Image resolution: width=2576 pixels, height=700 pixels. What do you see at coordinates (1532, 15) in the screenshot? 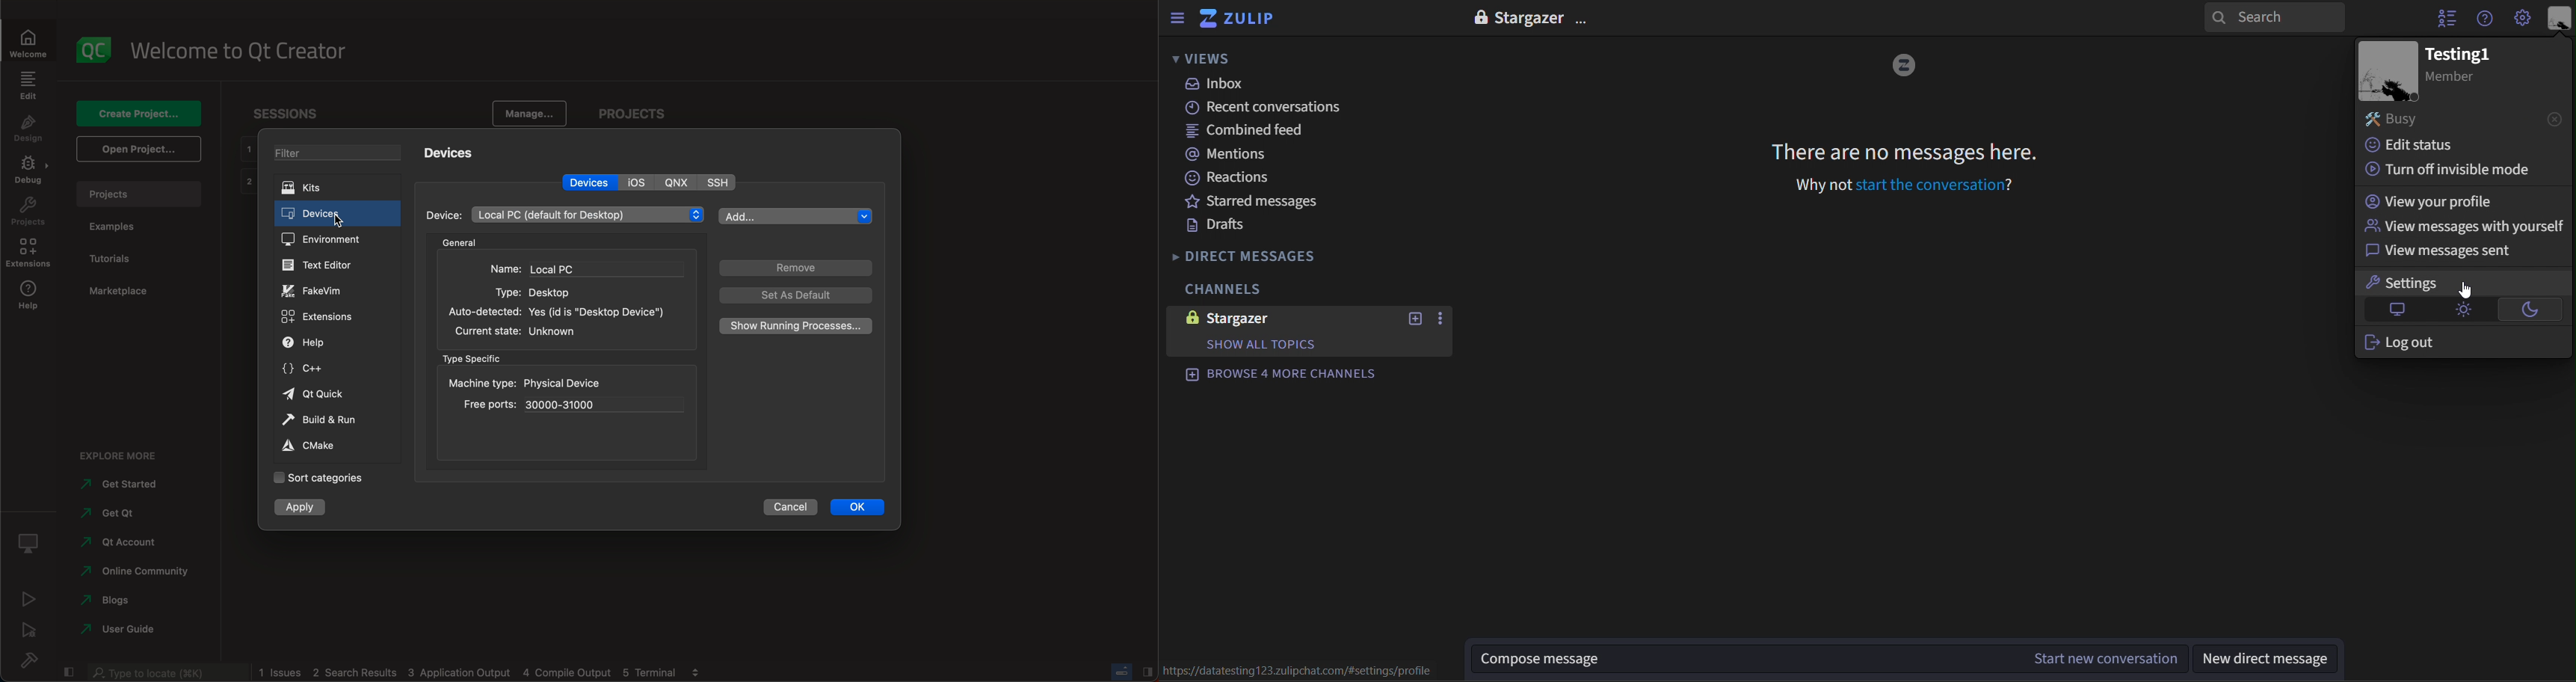
I see `stargazer` at bounding box center [1532, 15].